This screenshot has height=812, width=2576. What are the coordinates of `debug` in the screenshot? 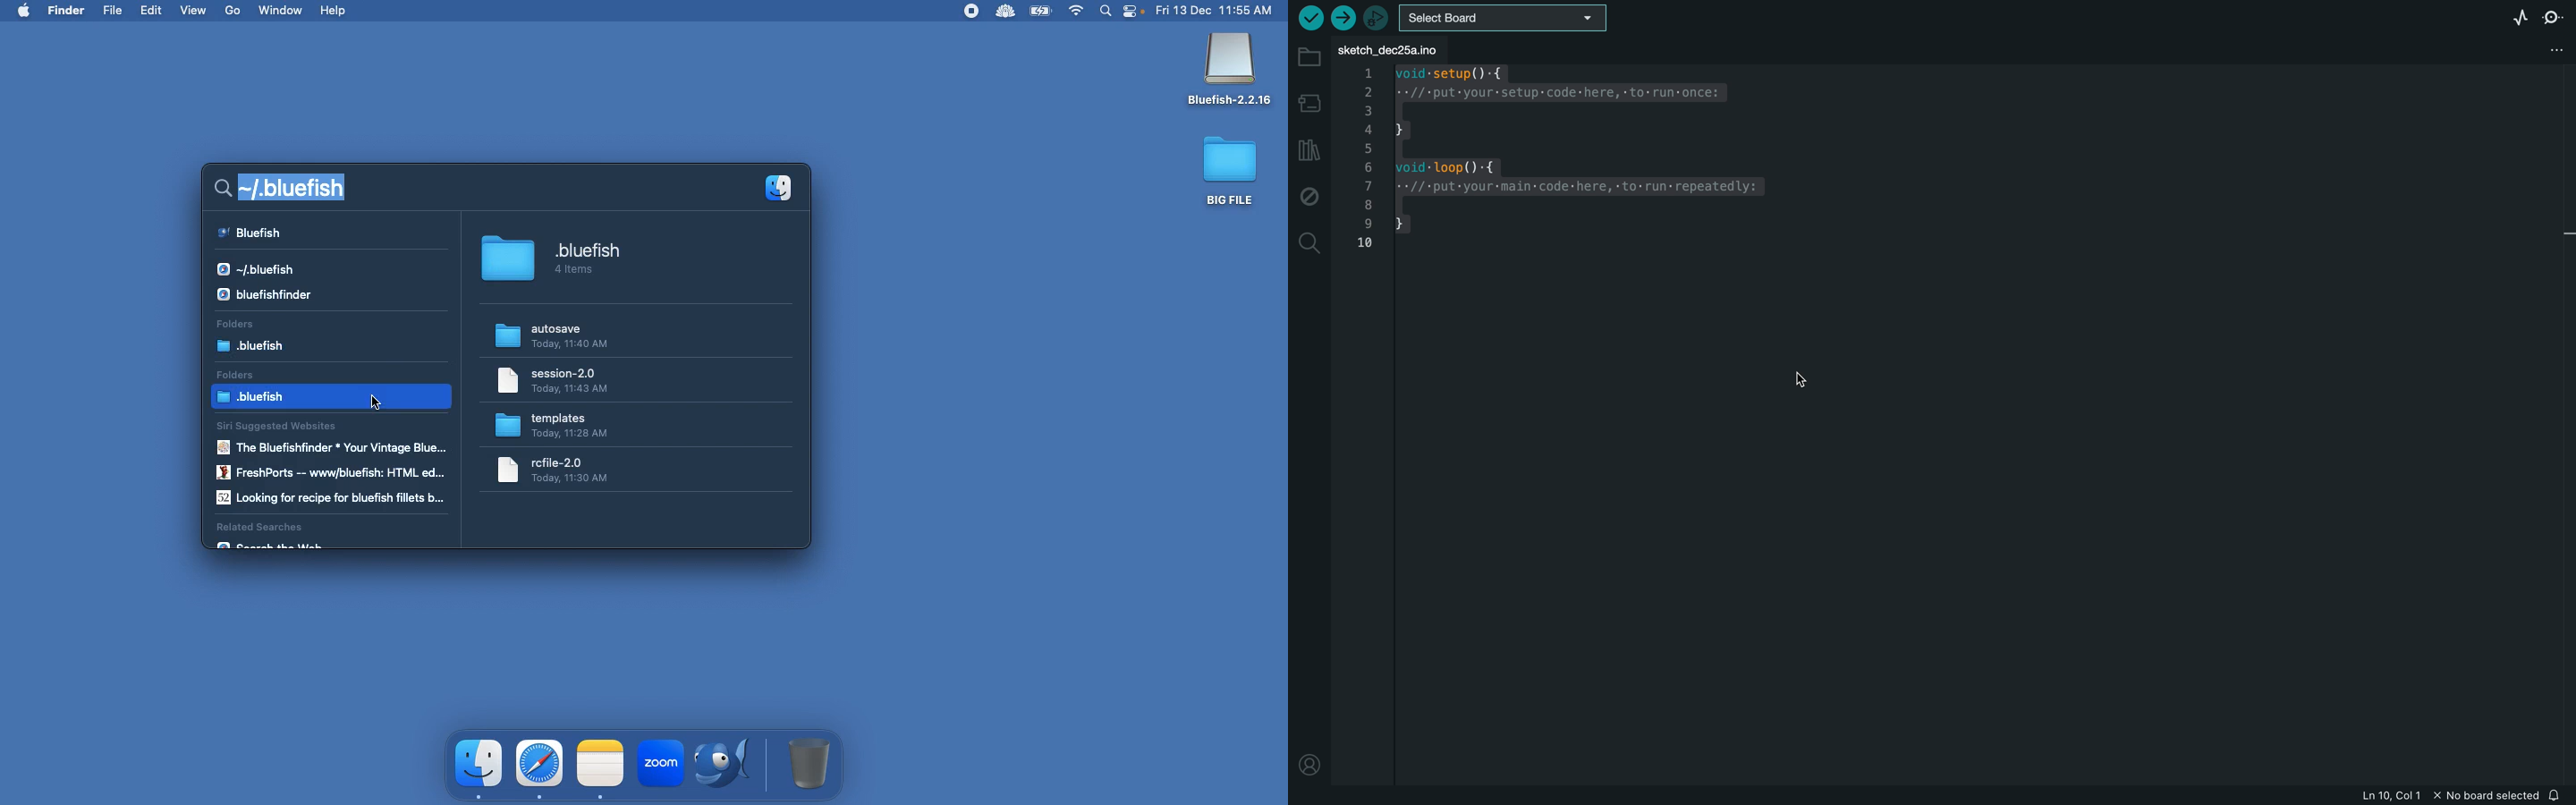 It's located at (1309, 195).